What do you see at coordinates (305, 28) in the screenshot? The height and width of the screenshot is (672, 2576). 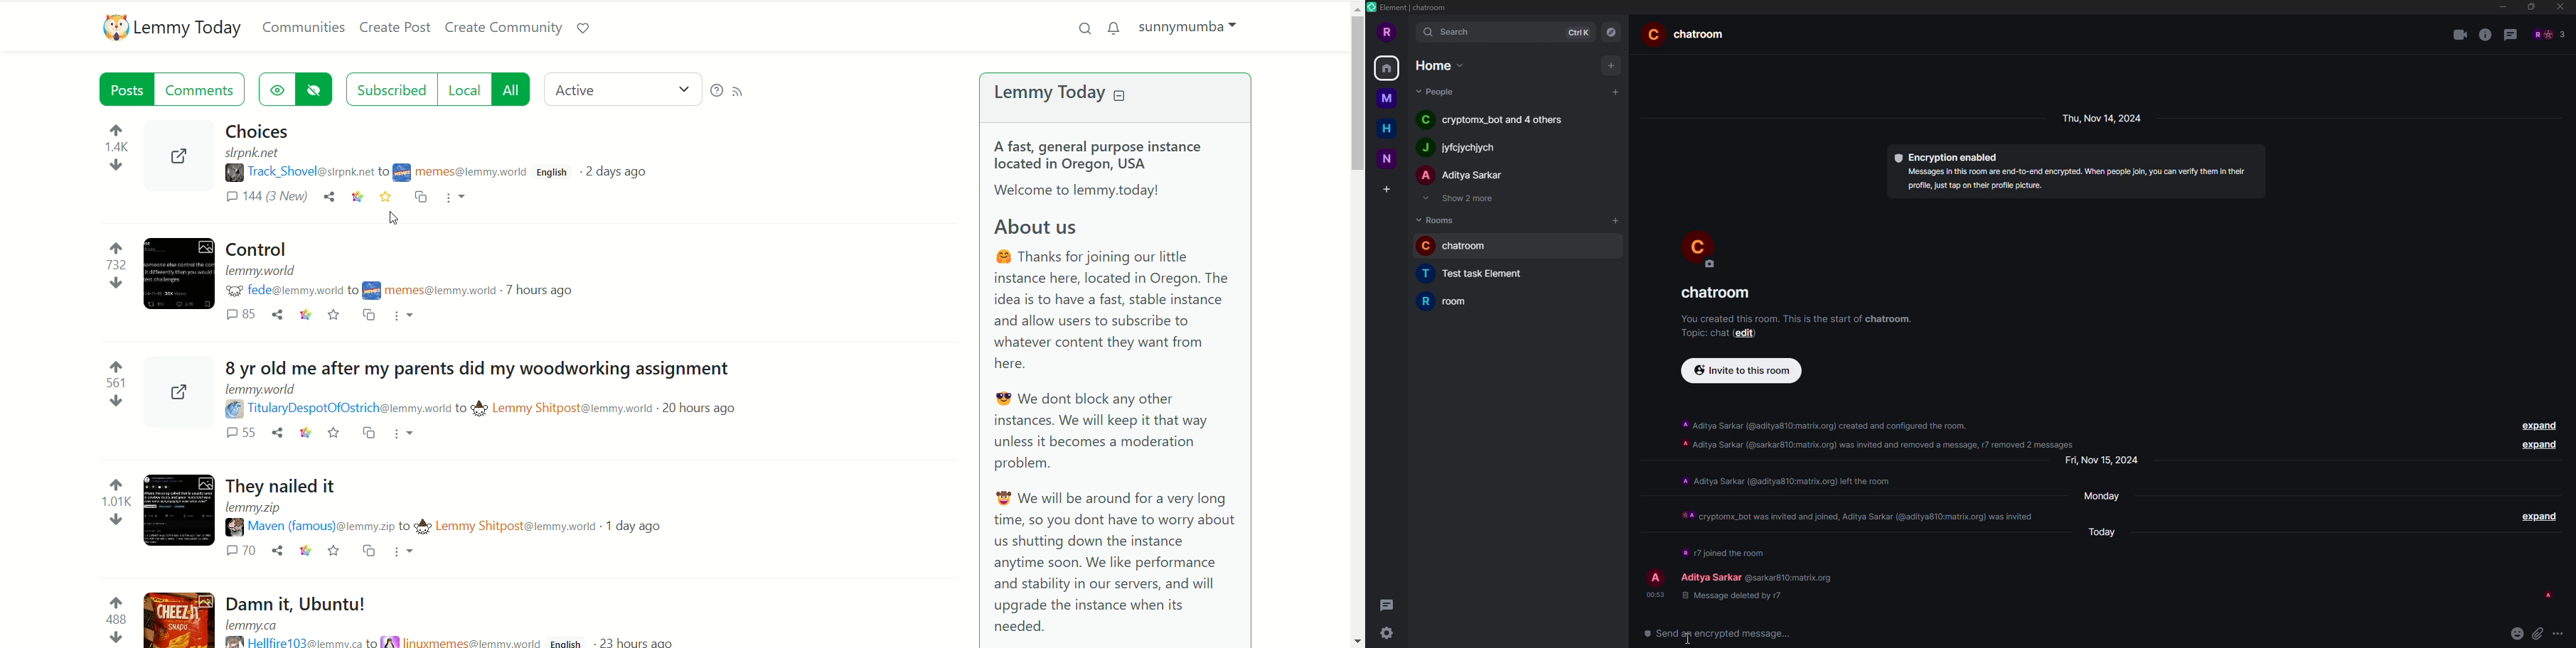 I see `communities` at bounding box center [305, 28].